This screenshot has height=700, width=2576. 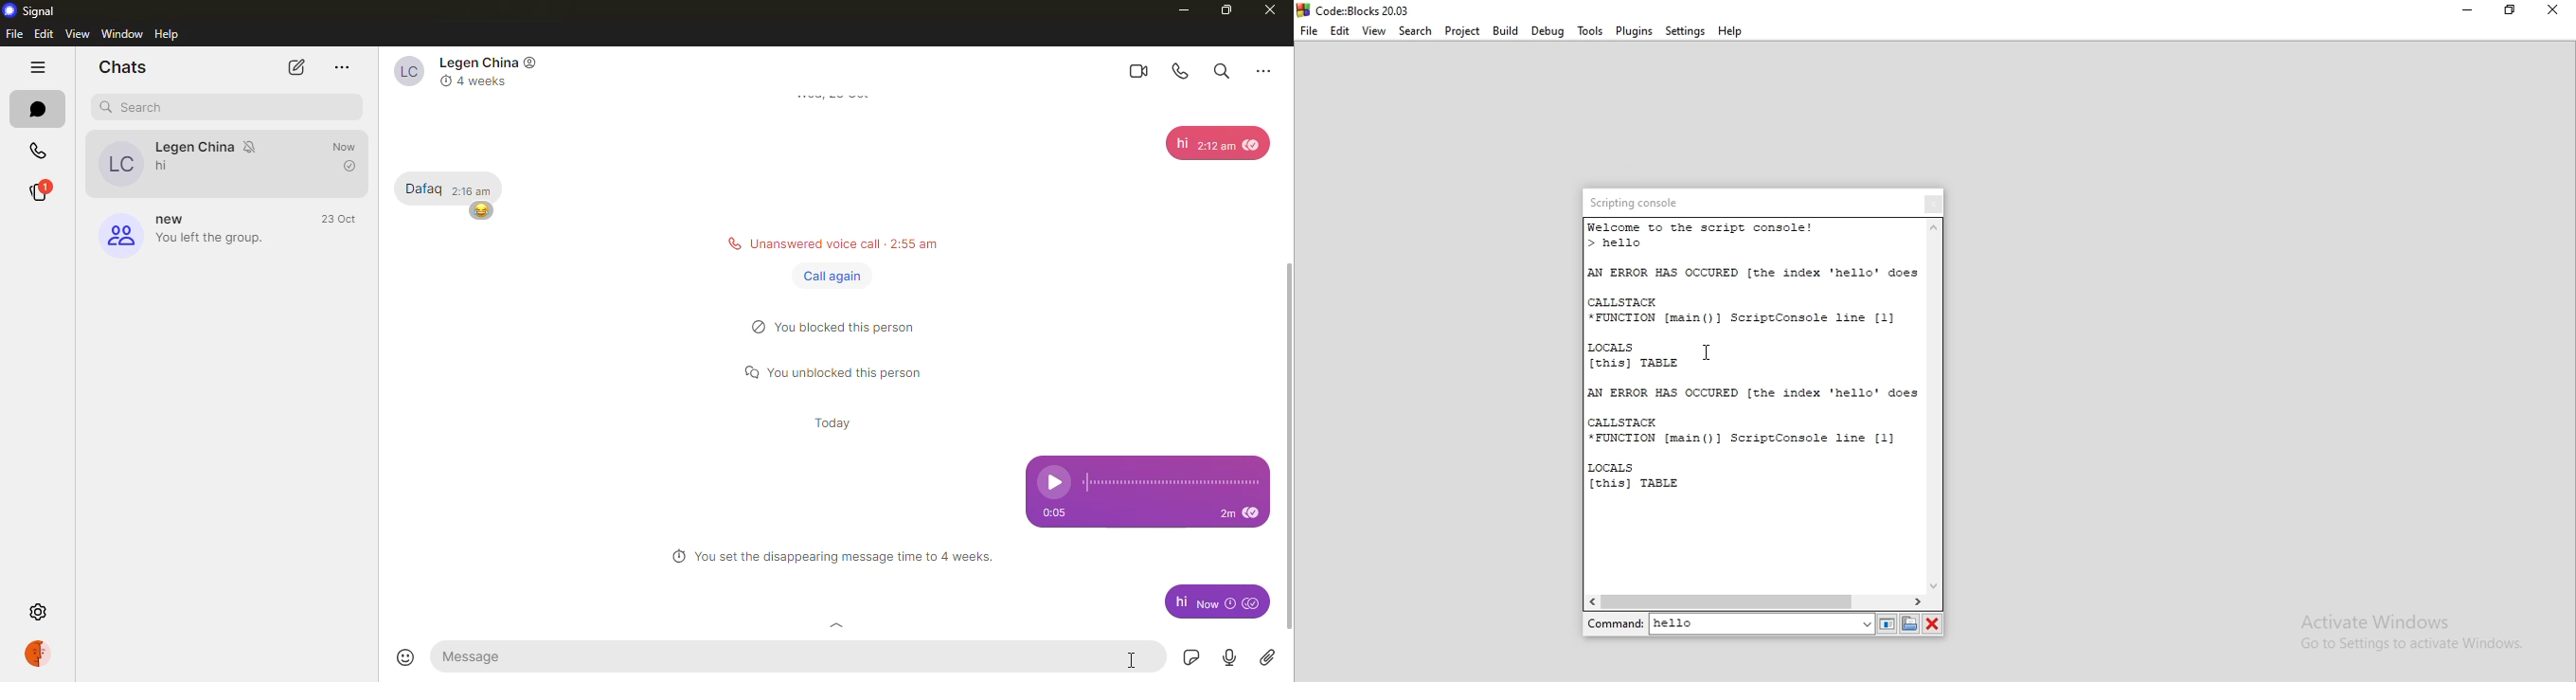 What do you see at coordinates (837, 627) in the screenshot?
I see `expand` at bounding box center [837, 627].